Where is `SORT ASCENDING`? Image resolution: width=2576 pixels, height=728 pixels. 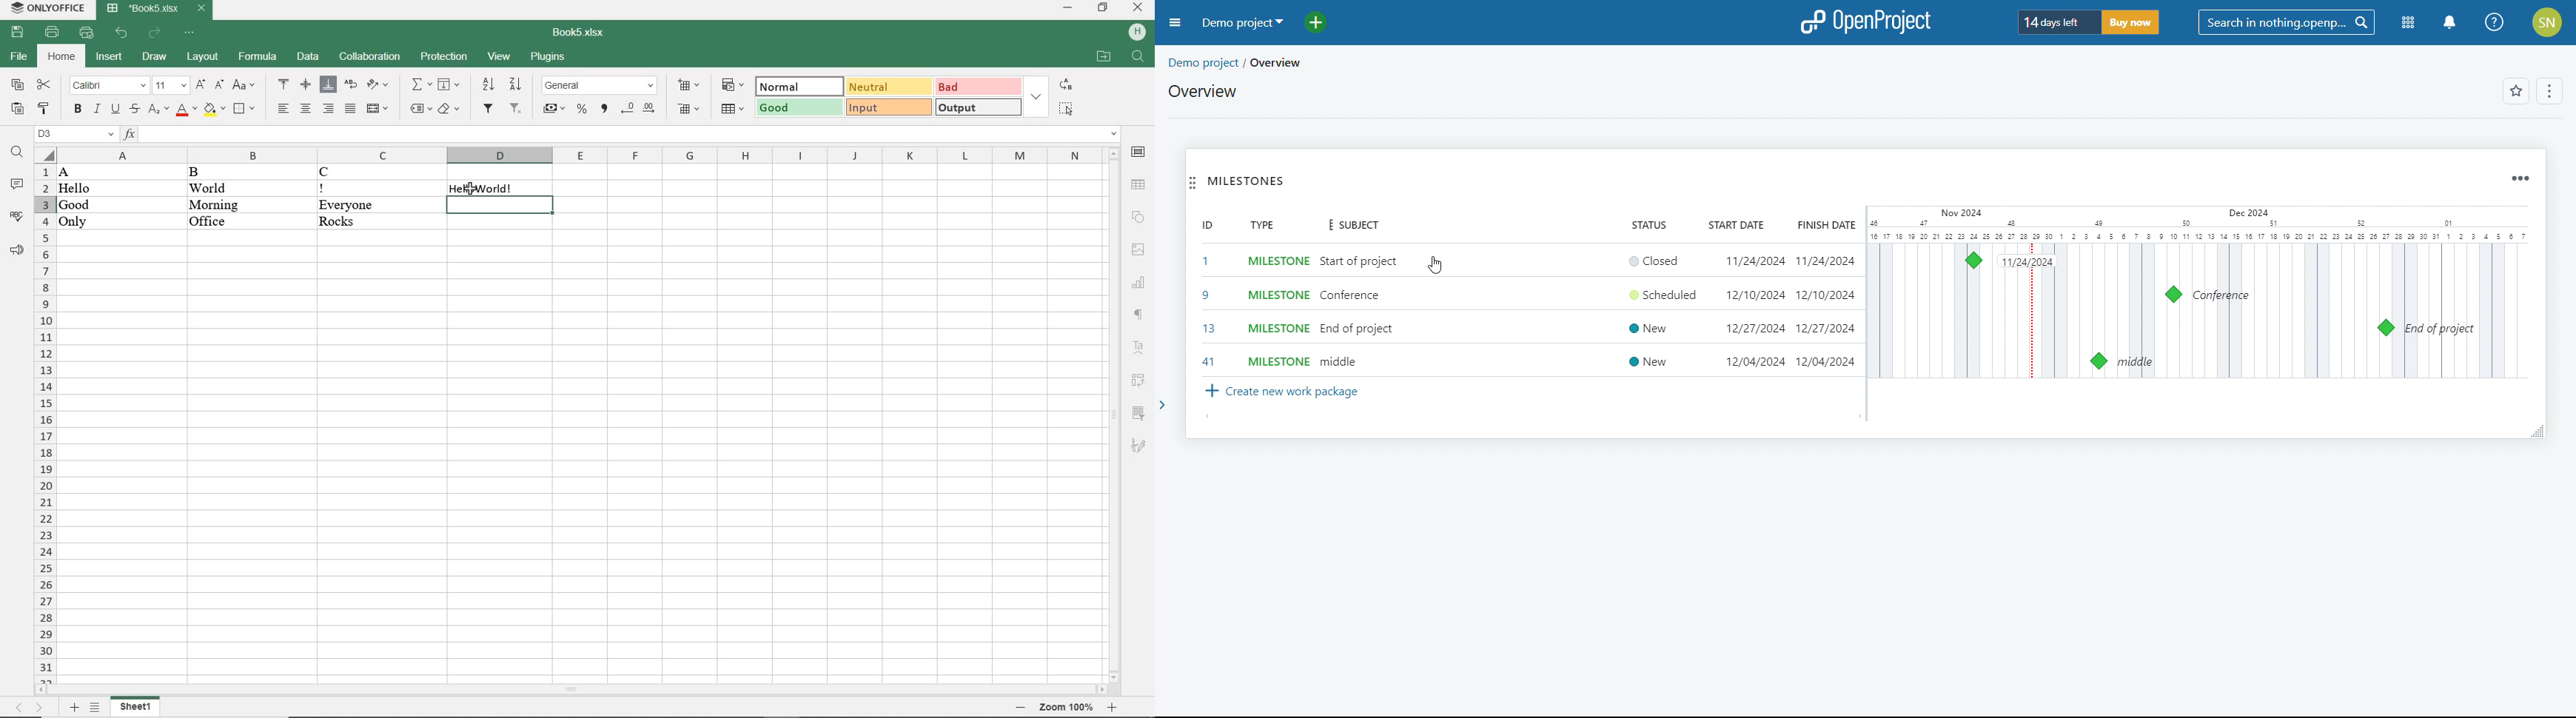 SORT ASCENDING is located at coordinates (488, 85).